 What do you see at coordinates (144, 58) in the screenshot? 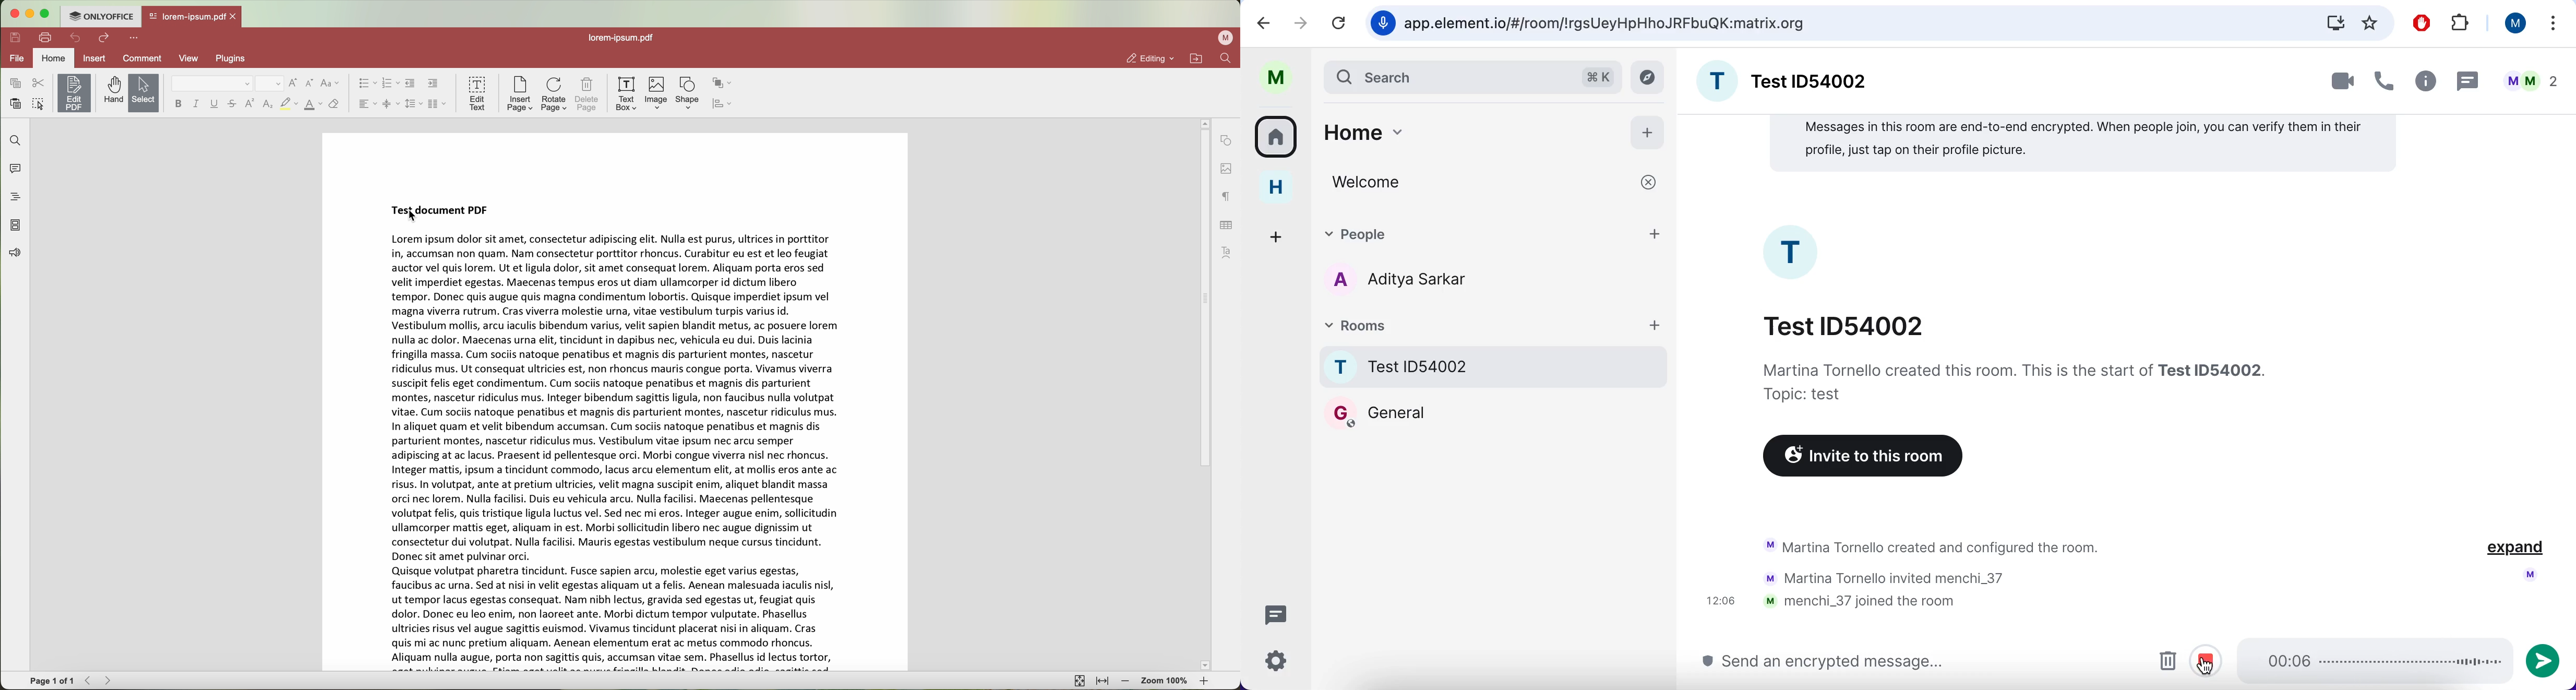
I see `comment` at bounding box center [144, 58].